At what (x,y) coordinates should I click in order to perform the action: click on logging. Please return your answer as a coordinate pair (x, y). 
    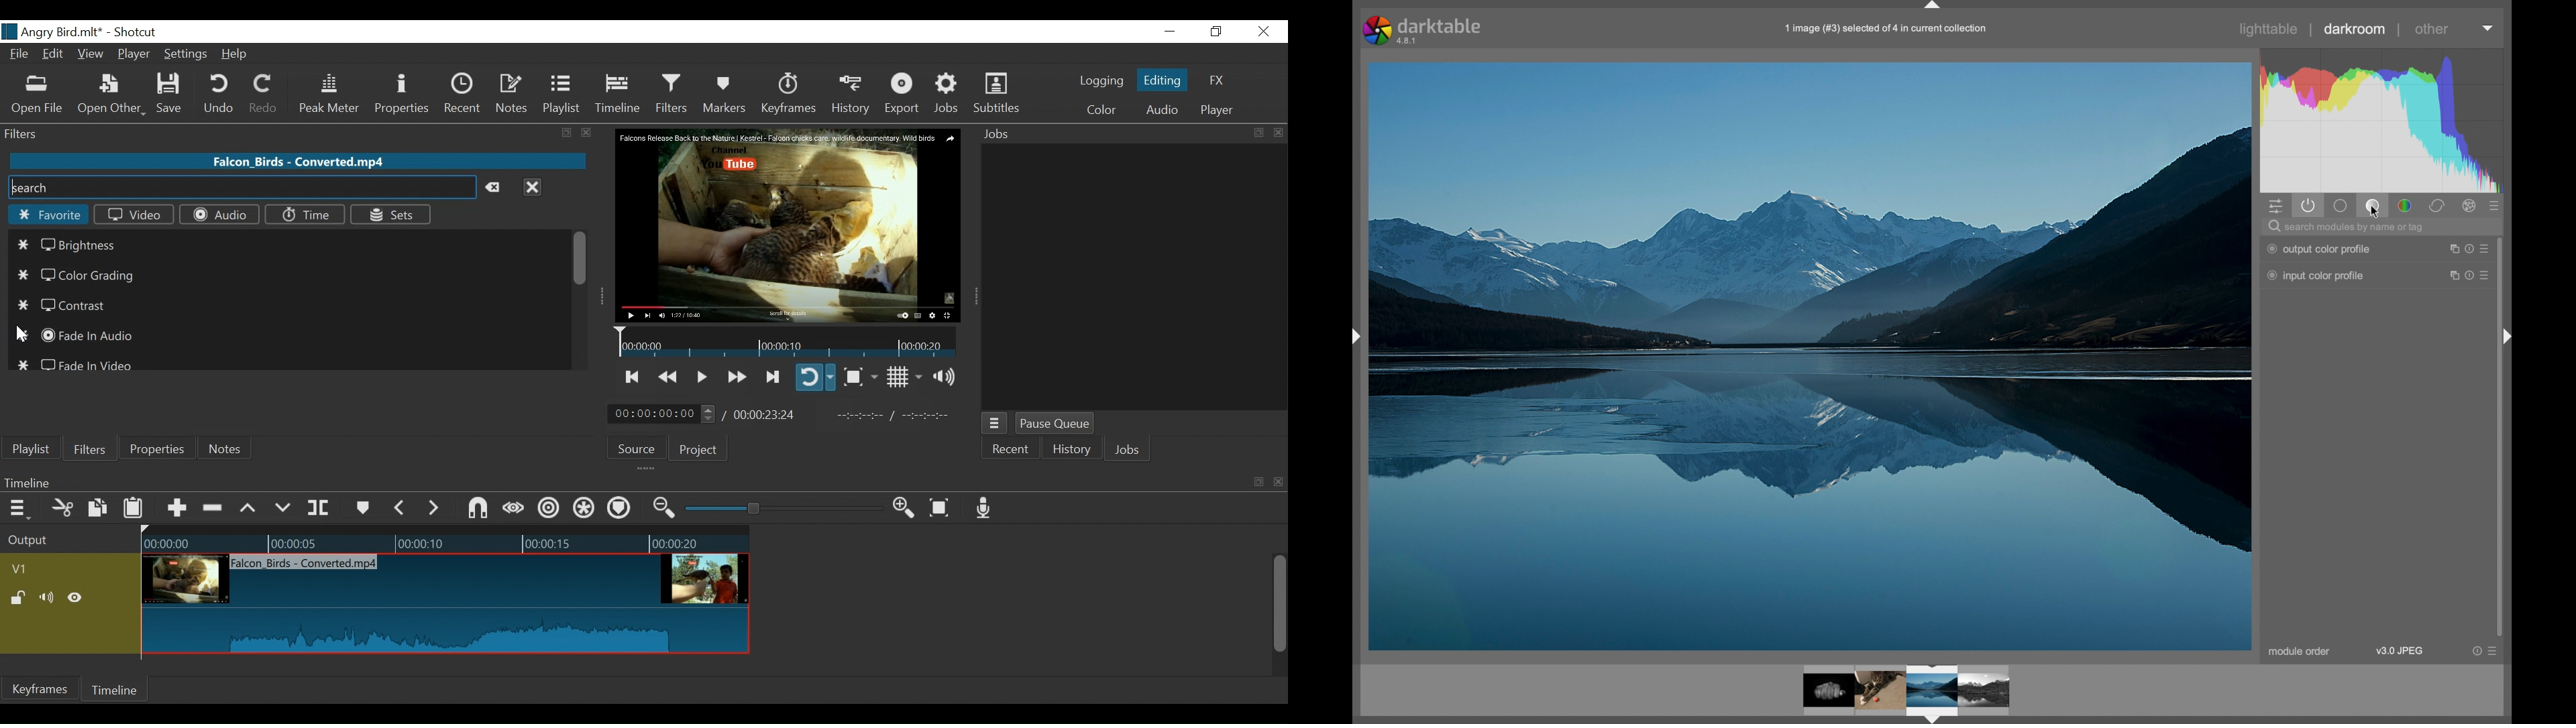
    Looking at the image, I should click on (1102, 82).